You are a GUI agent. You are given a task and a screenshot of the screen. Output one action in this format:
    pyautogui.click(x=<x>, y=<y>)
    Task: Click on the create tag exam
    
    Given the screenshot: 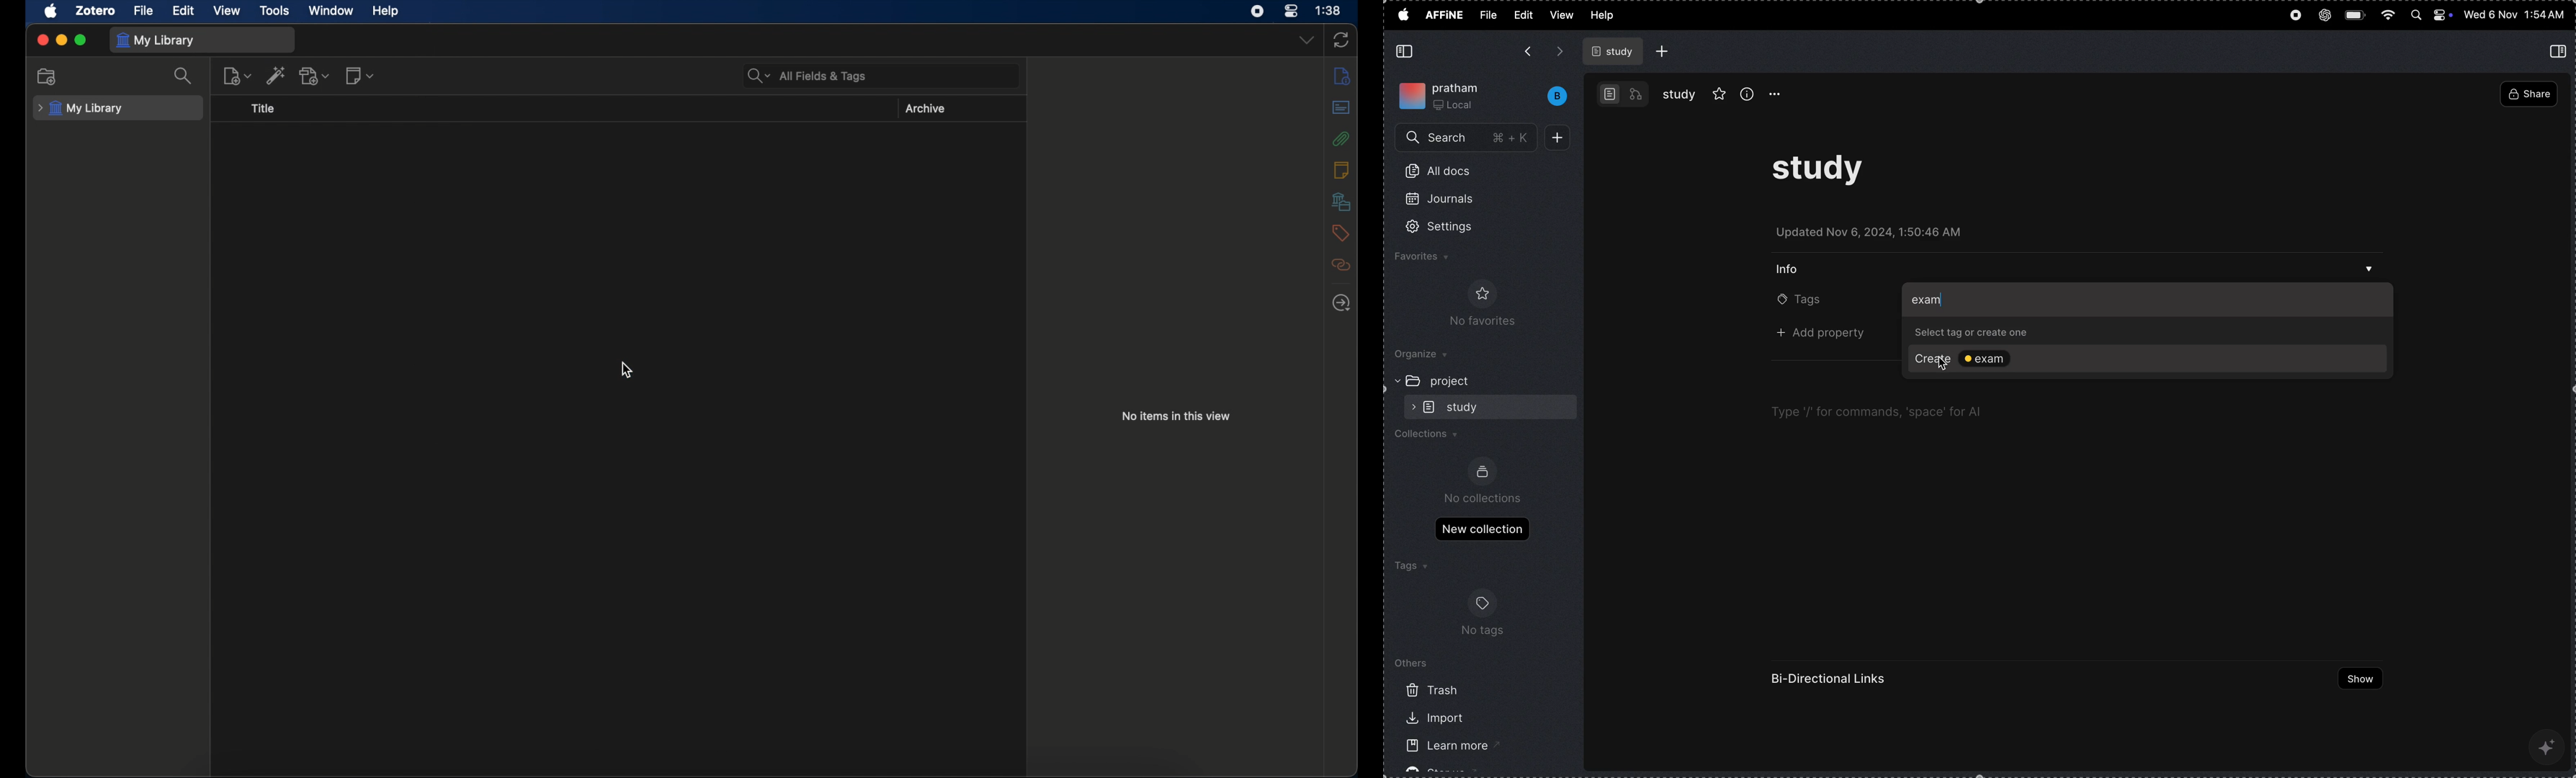 What is the action you would take?
    pyautogui.click(x=1967, y=360)
    